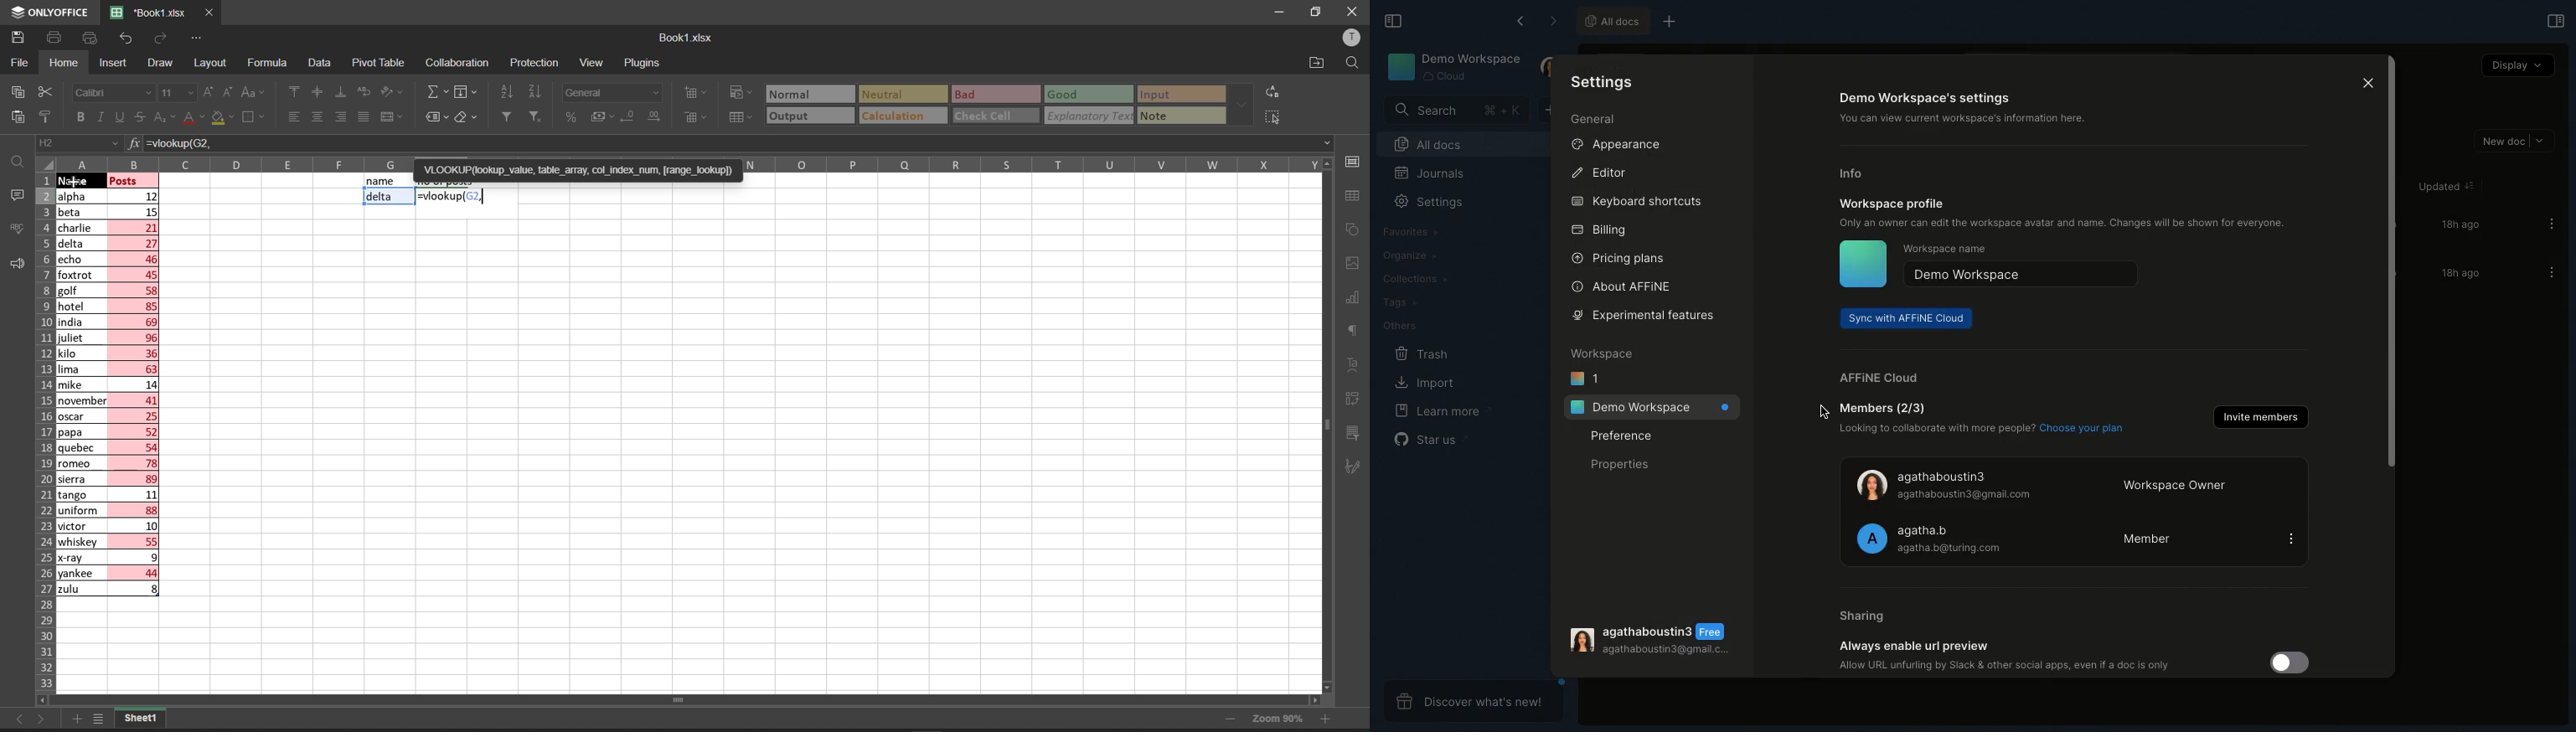 The height and width of the screenshot is (756, 2576). Describe the element at coordinates (1646, 313) in the screenshot. I see `Experimental features` at that location.